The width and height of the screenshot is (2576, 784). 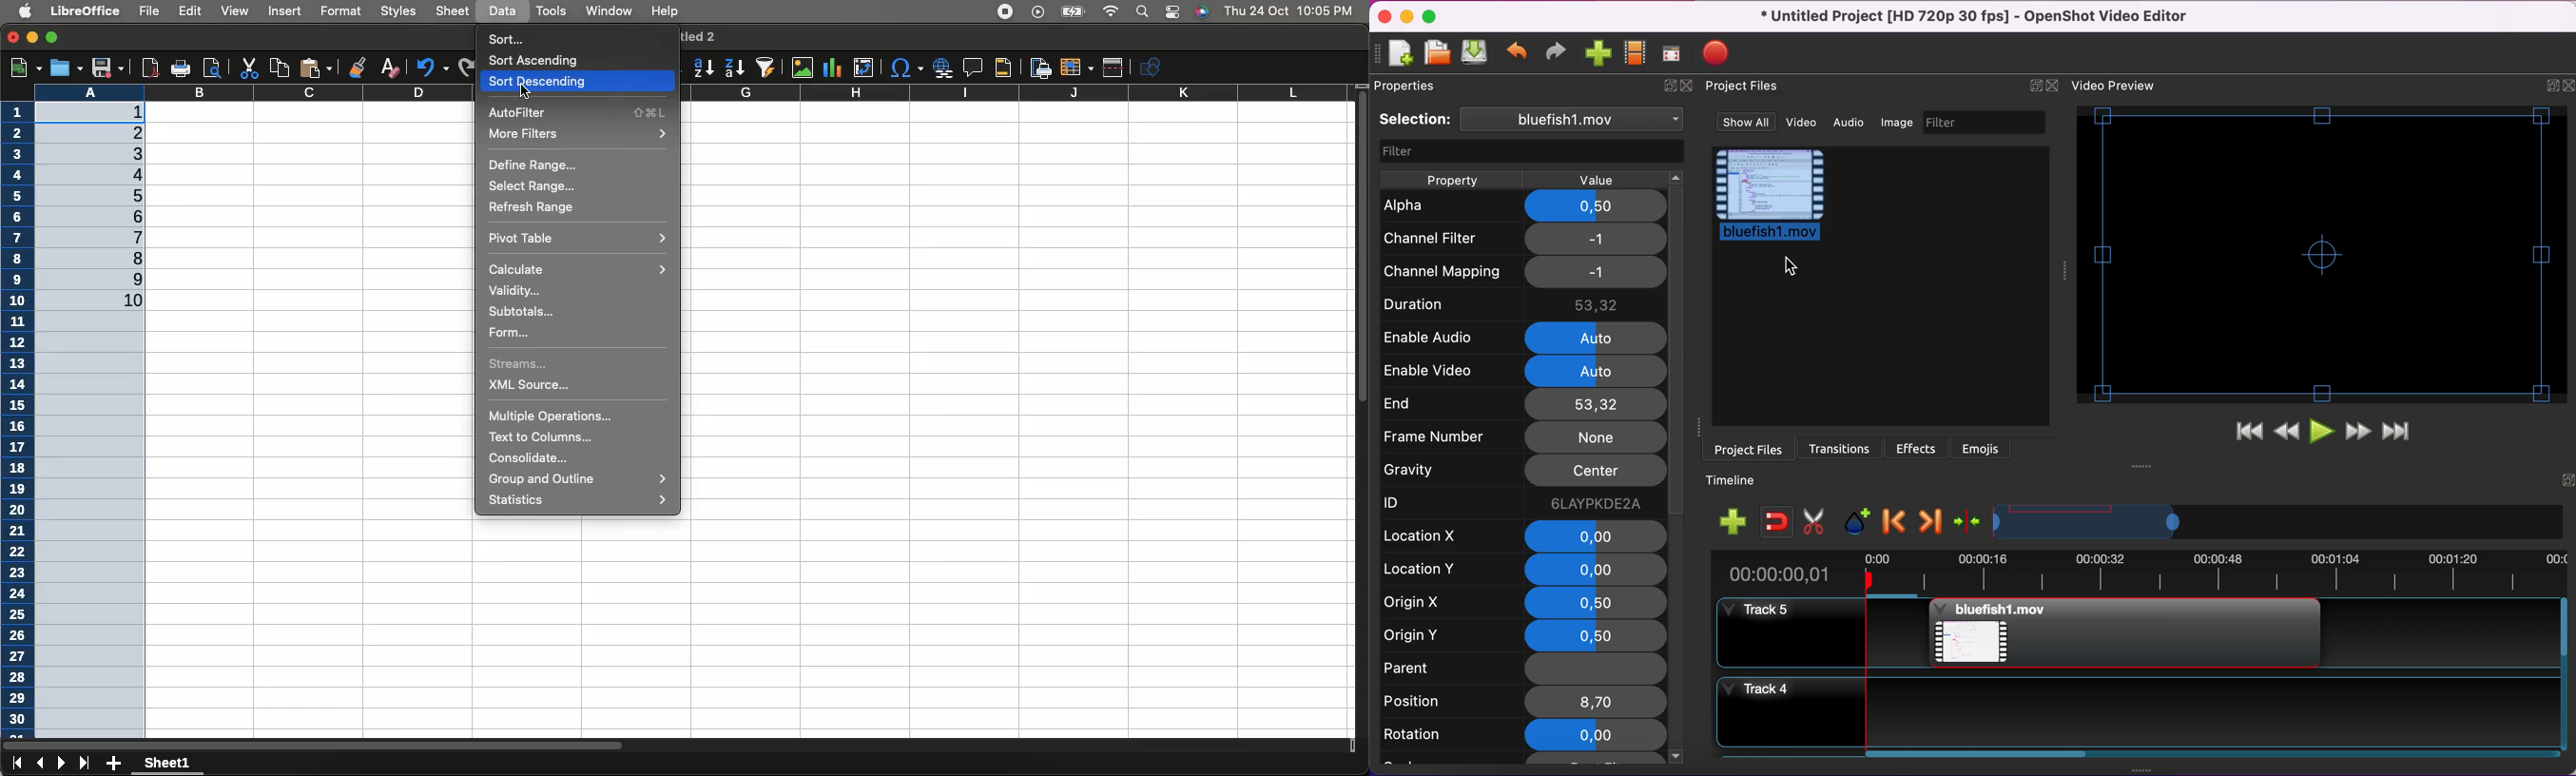 I want to click on title, so click(x=1975, y=17).